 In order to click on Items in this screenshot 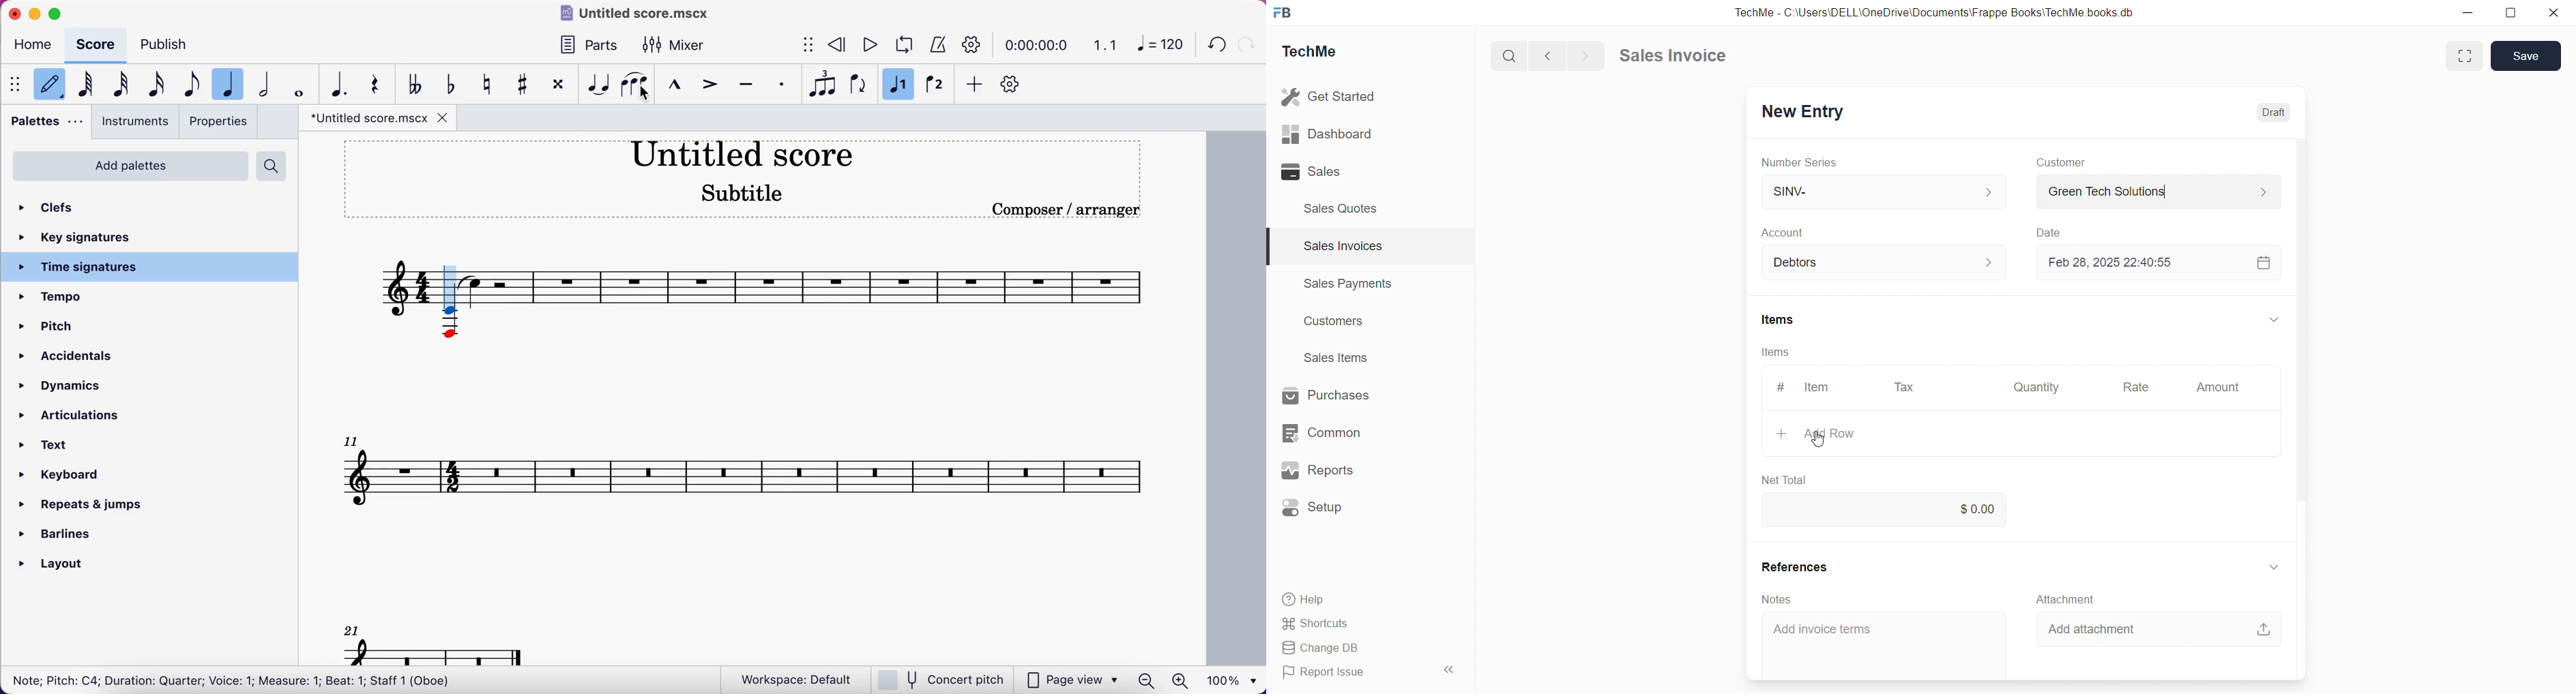, I will do `click(1775, 352)`.